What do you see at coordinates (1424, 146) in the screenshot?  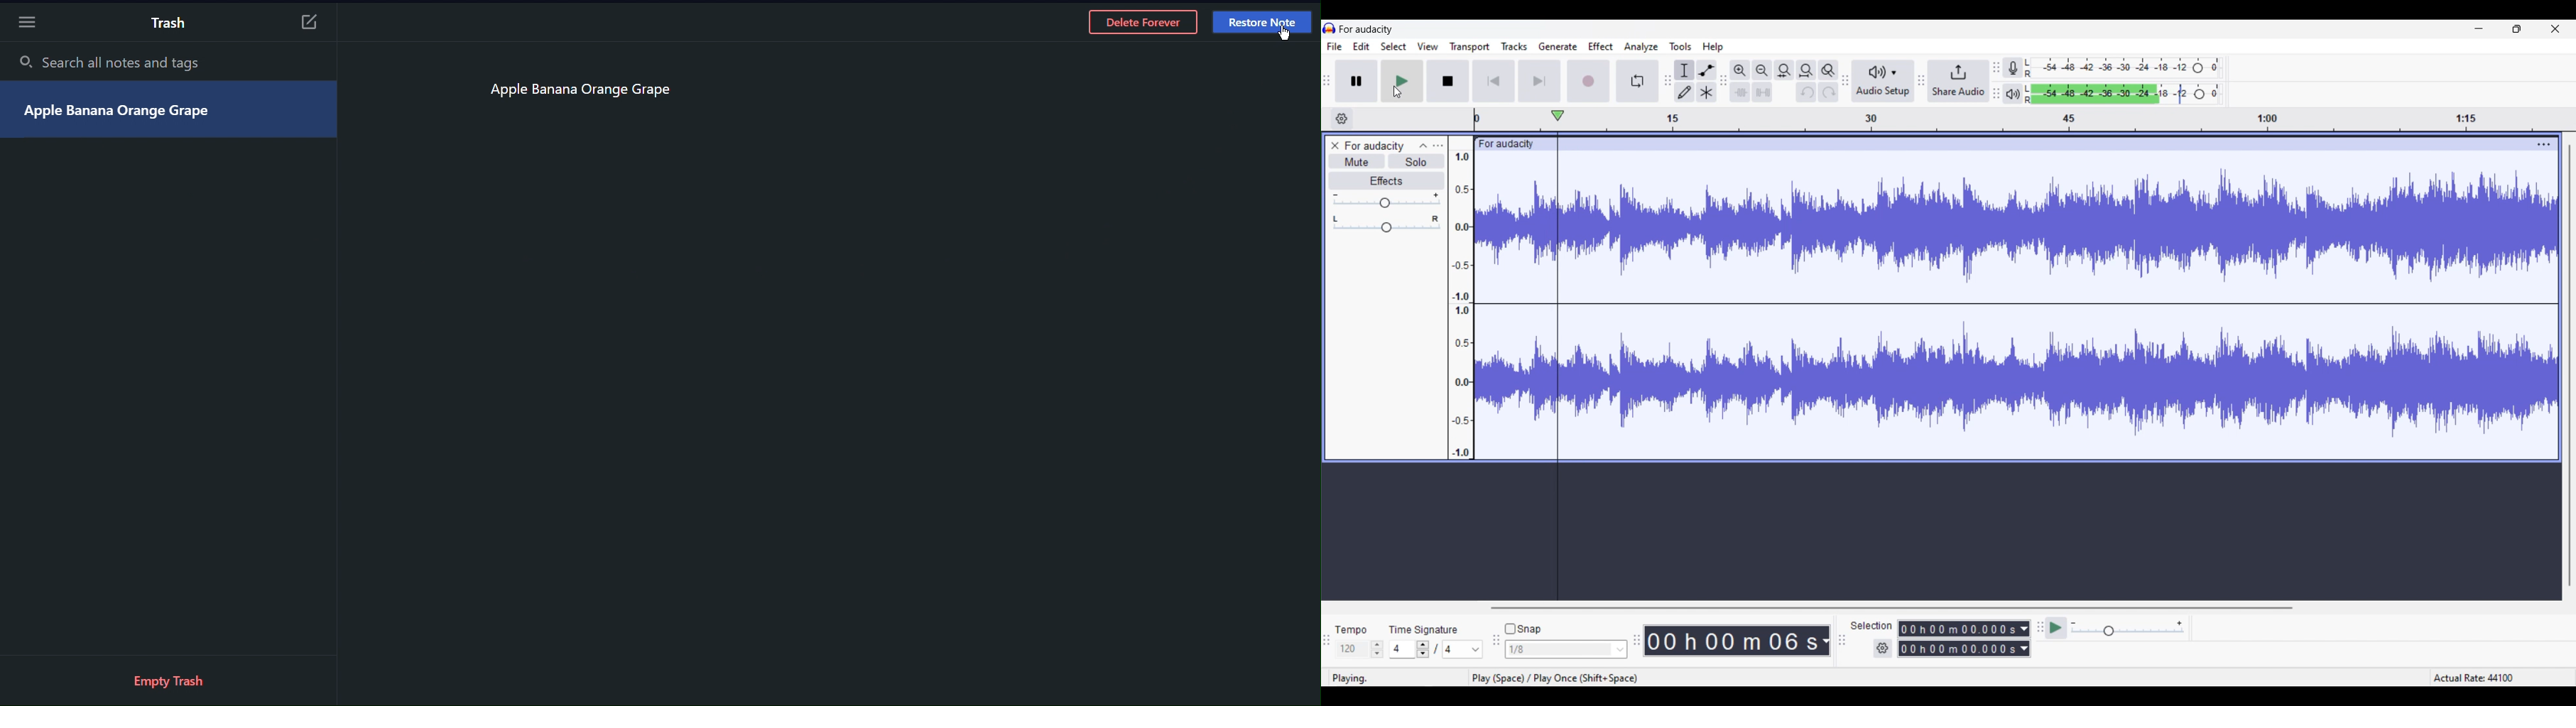 I see `Collapse` at bounding box center [1424, 146].